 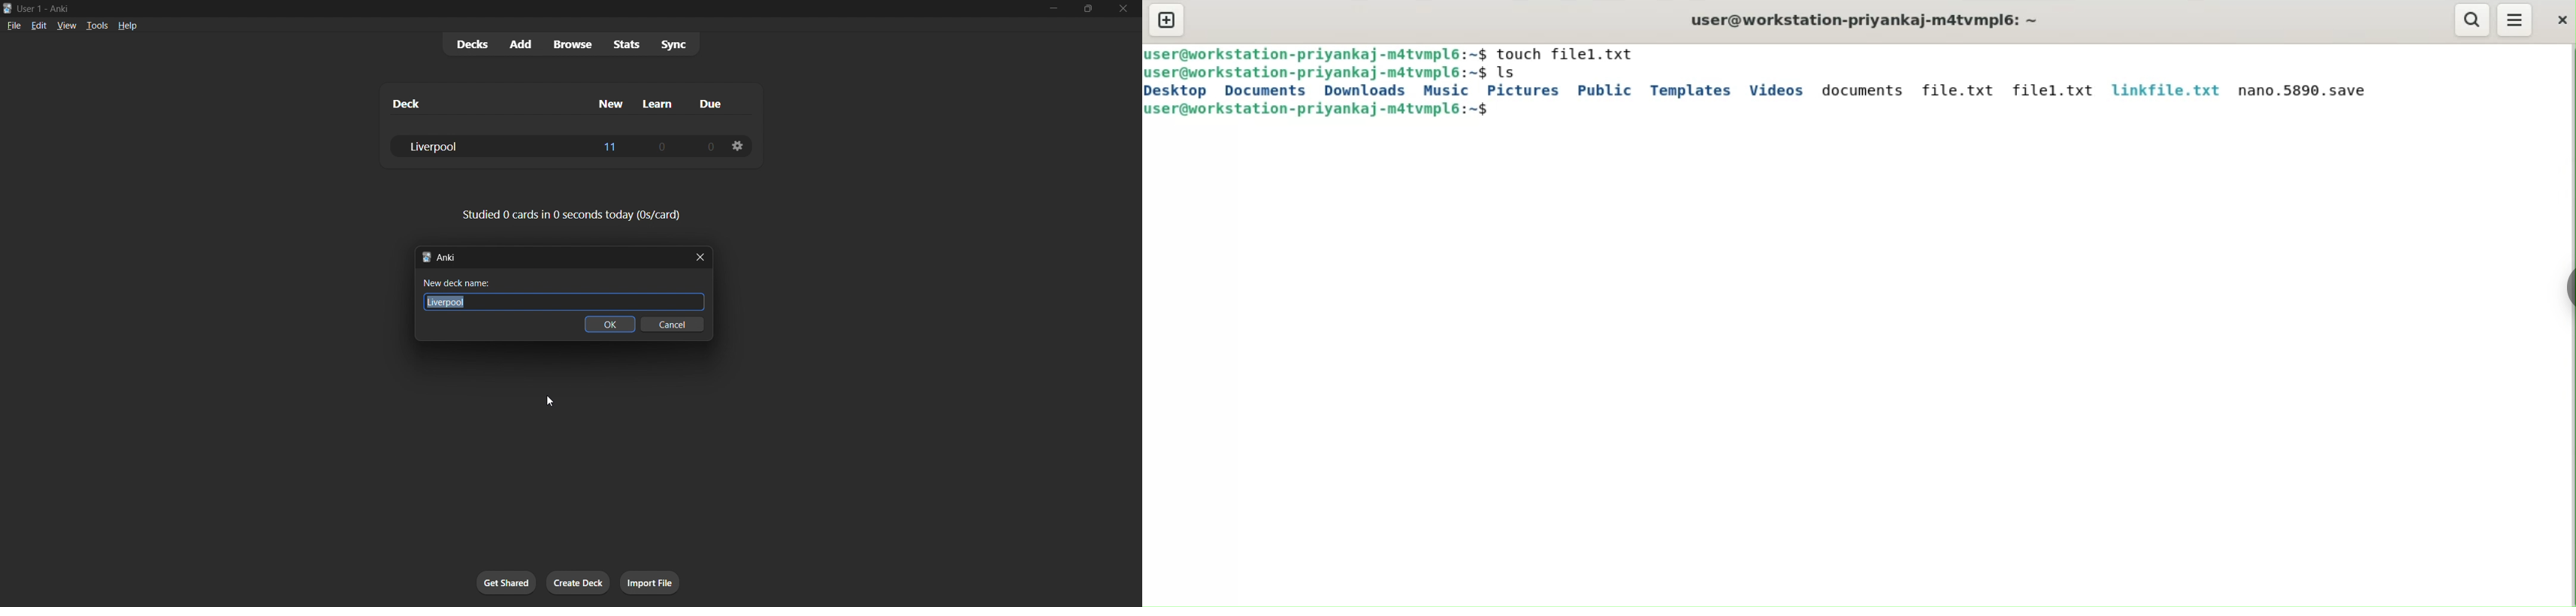 What do you see at coordinates (576, 215) in the screenshot?
I see `card stats` at bounding box center [576, 215].